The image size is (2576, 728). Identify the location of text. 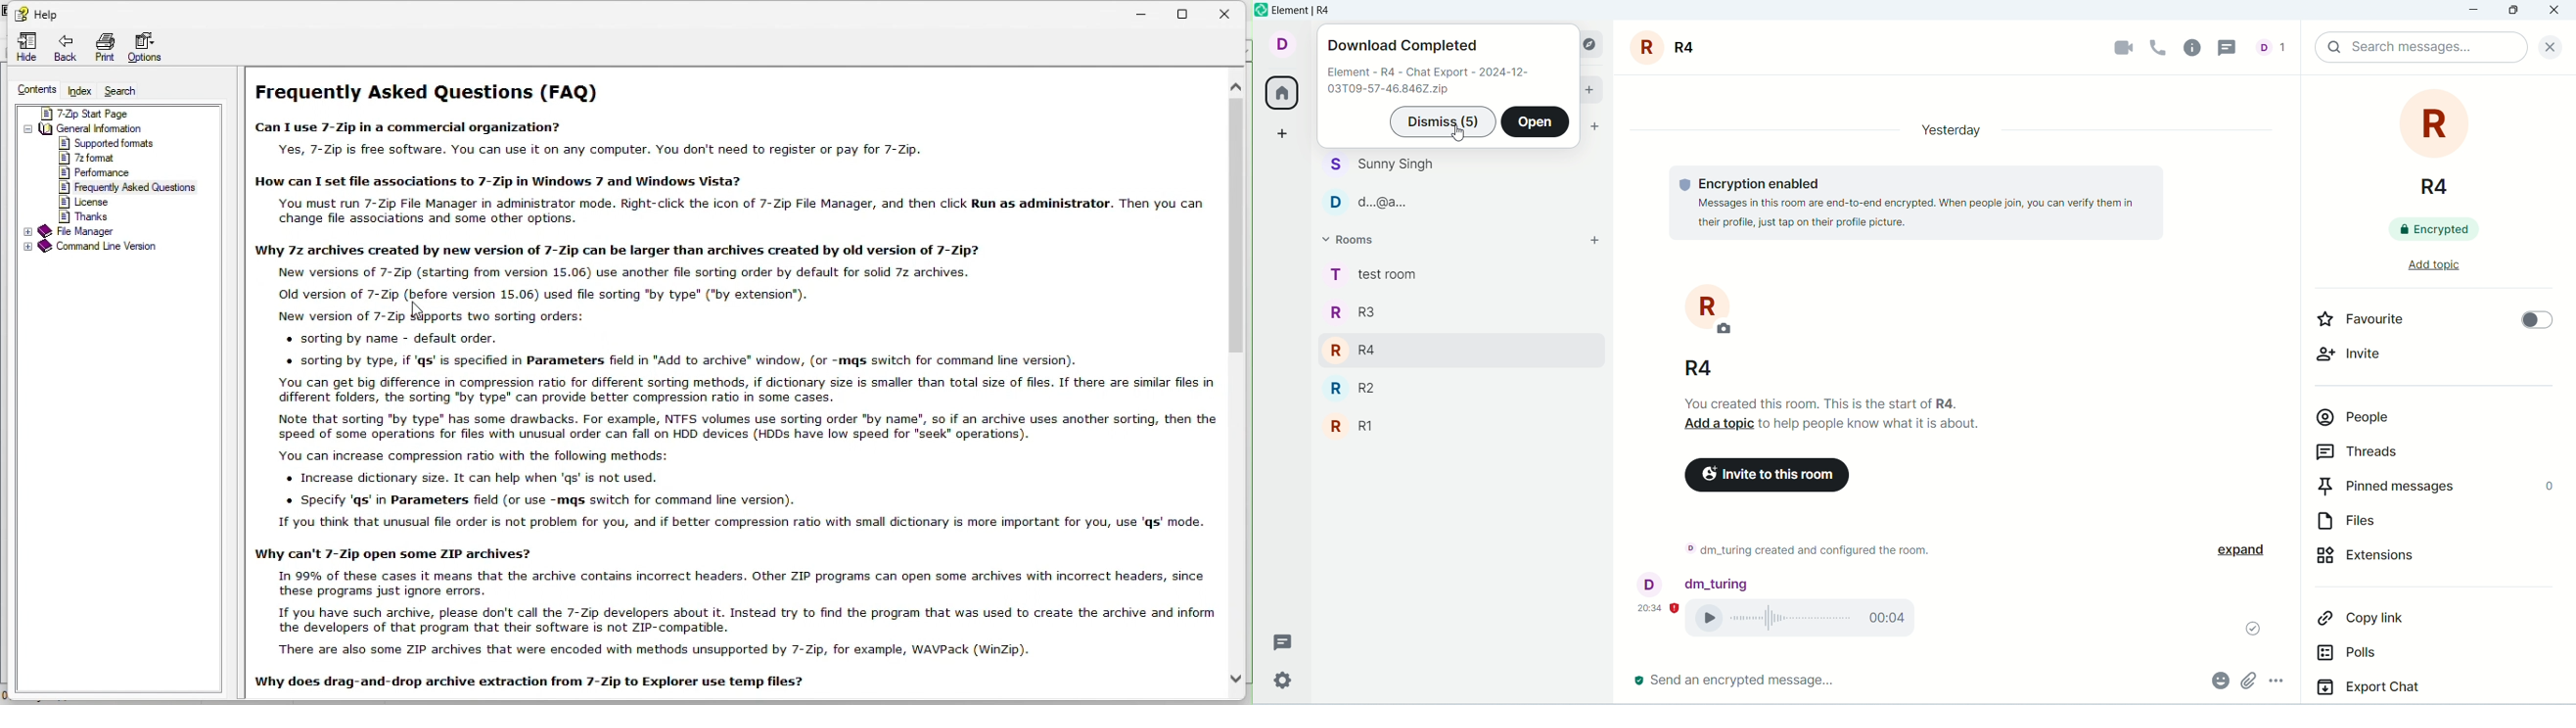
(1838, 413).